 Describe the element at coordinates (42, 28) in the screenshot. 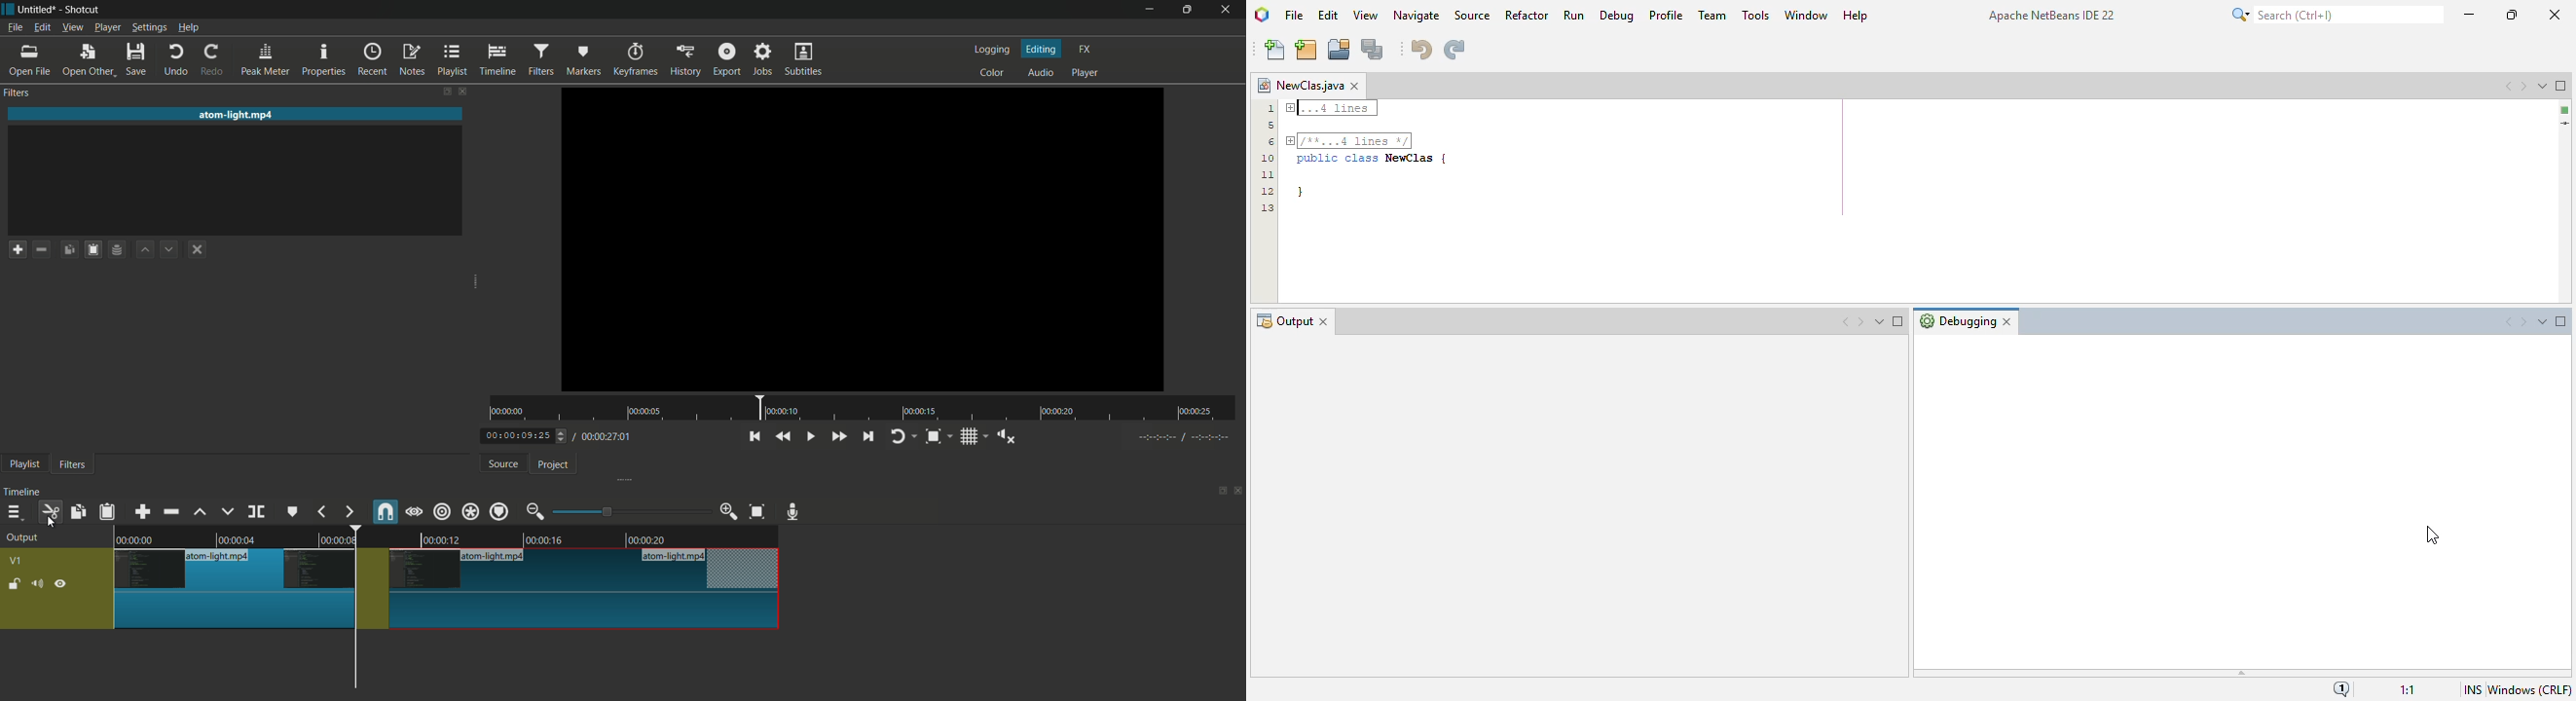

I see `edit menu` at that location.